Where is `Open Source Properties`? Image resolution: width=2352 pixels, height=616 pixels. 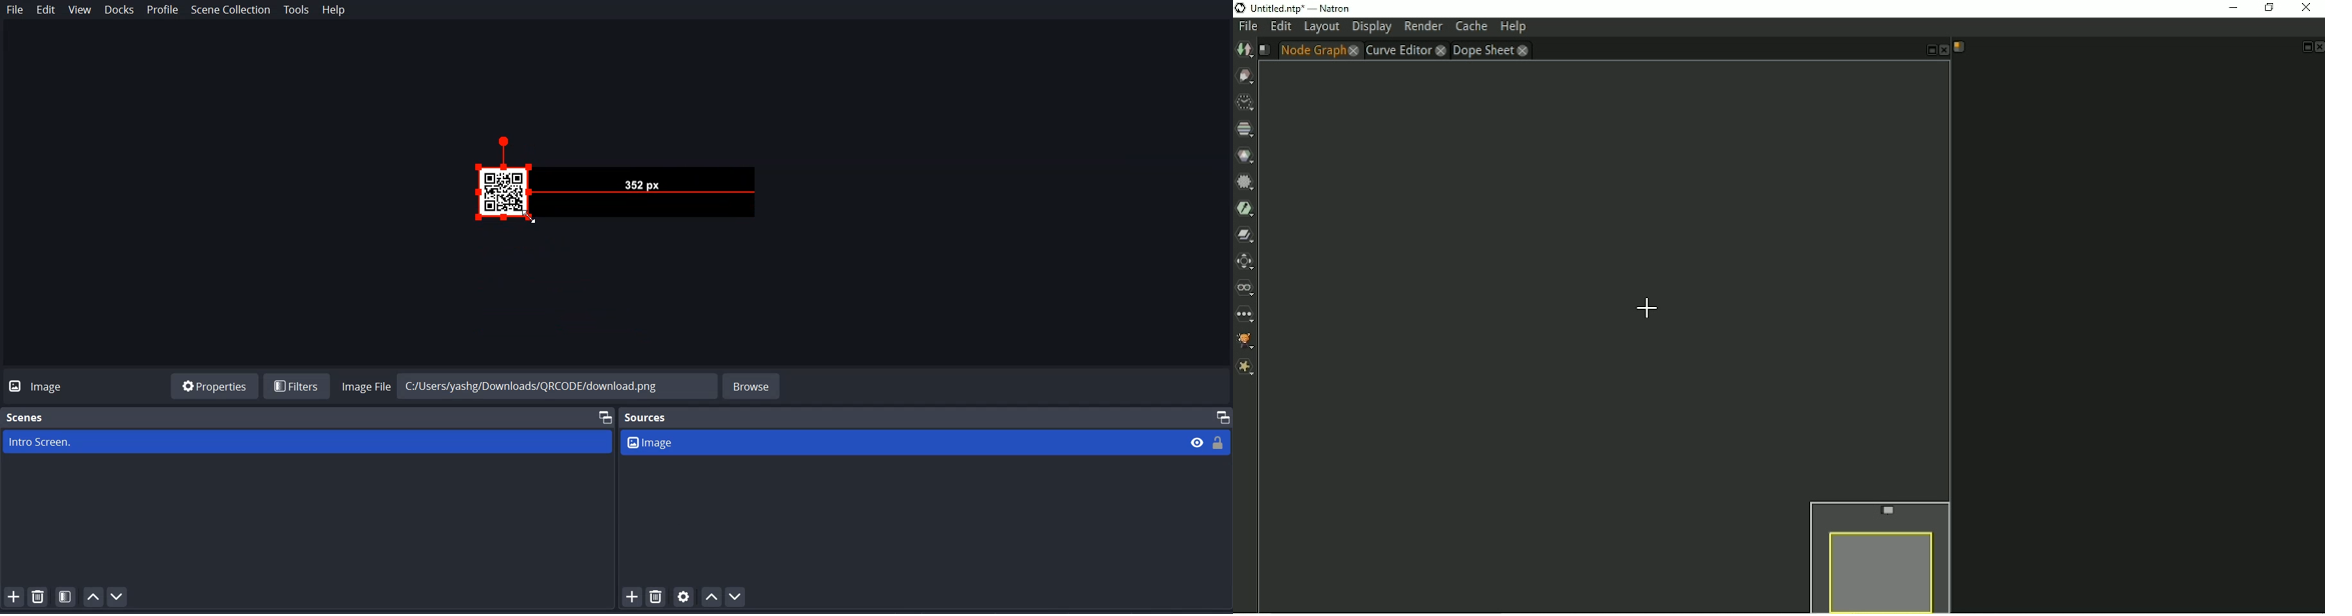 Open Source Properties is located at coordinates (685, 597).